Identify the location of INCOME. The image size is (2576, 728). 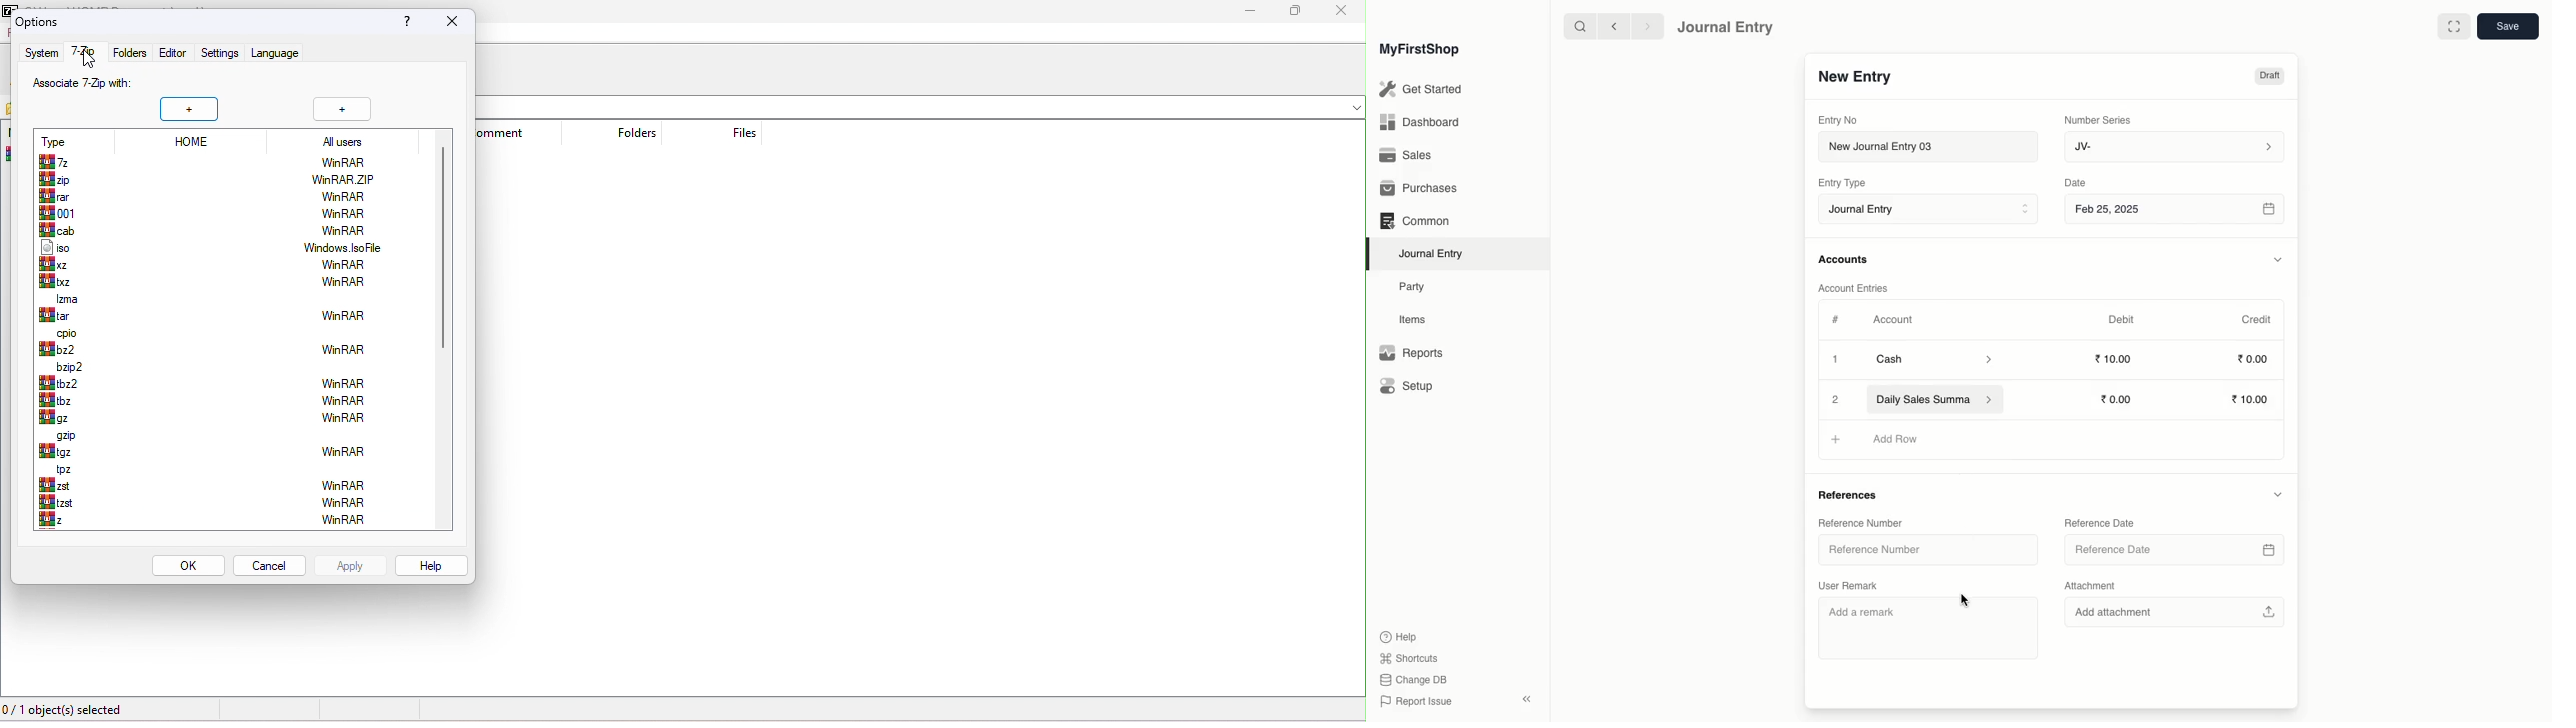
(1903, 439).